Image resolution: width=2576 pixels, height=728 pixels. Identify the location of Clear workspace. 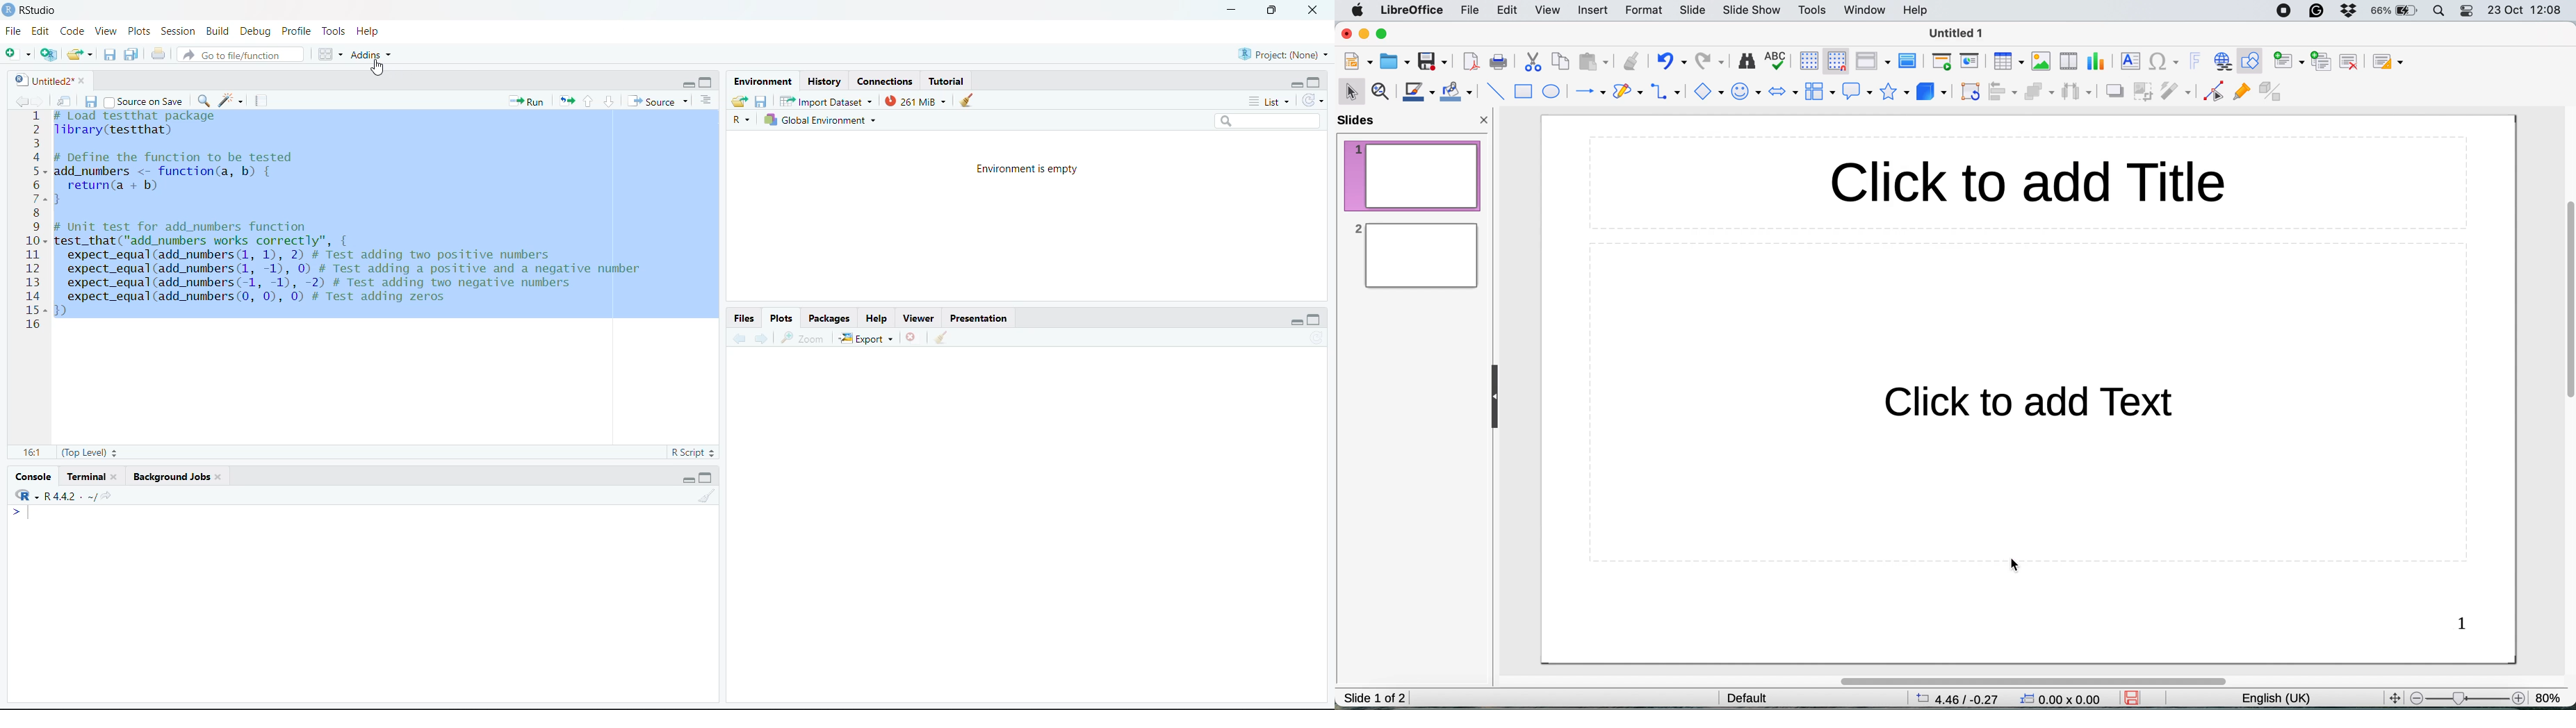
(941, 337).